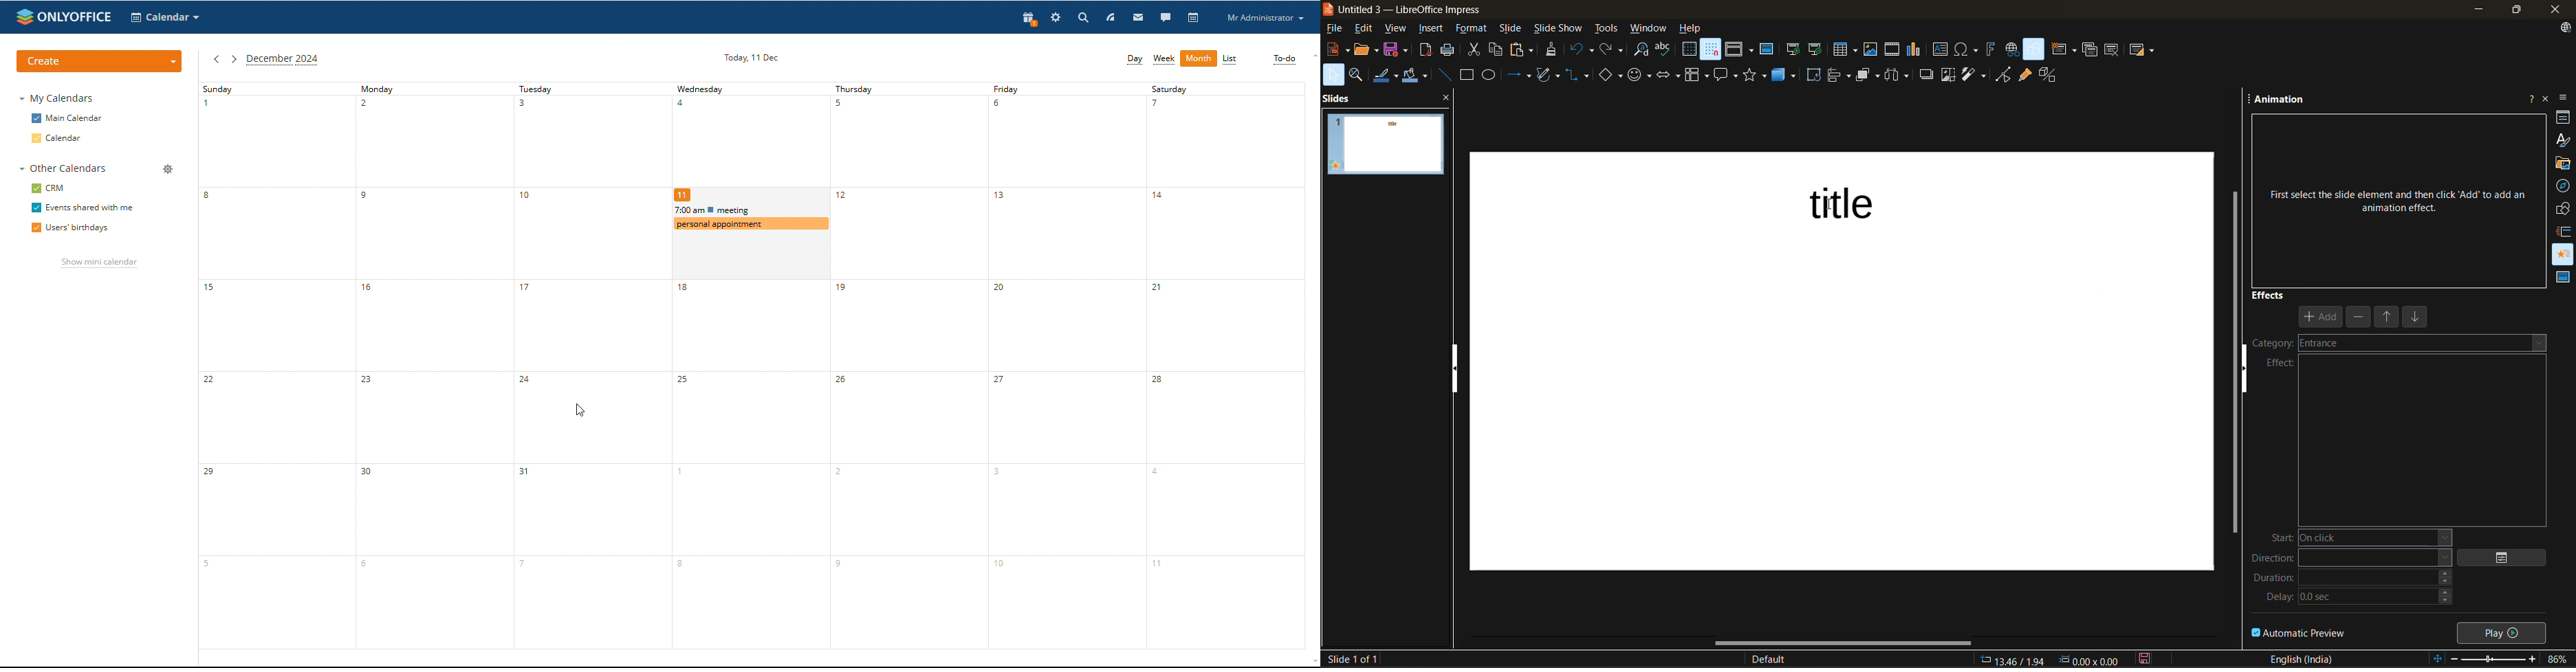 The height and width of the screenshot is (672, 2576). I want to click on fit to slide, so click(2439, 660).